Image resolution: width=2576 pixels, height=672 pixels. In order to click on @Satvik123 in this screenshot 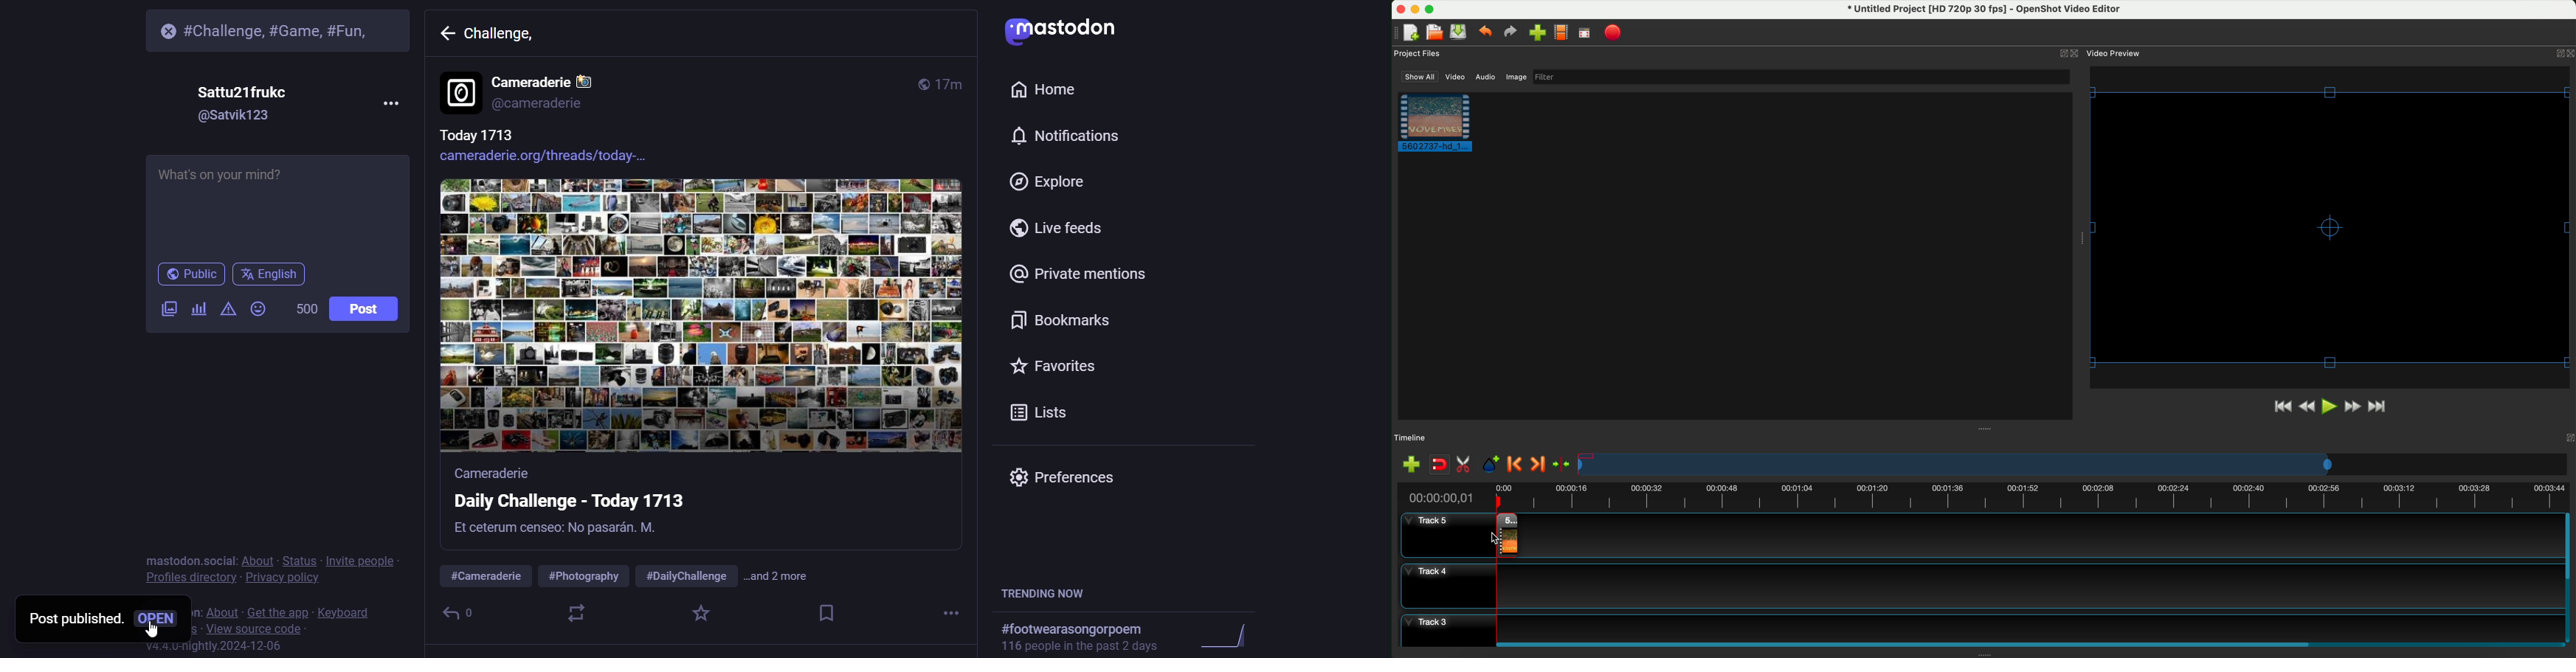, I will do `click(239, 117)`.